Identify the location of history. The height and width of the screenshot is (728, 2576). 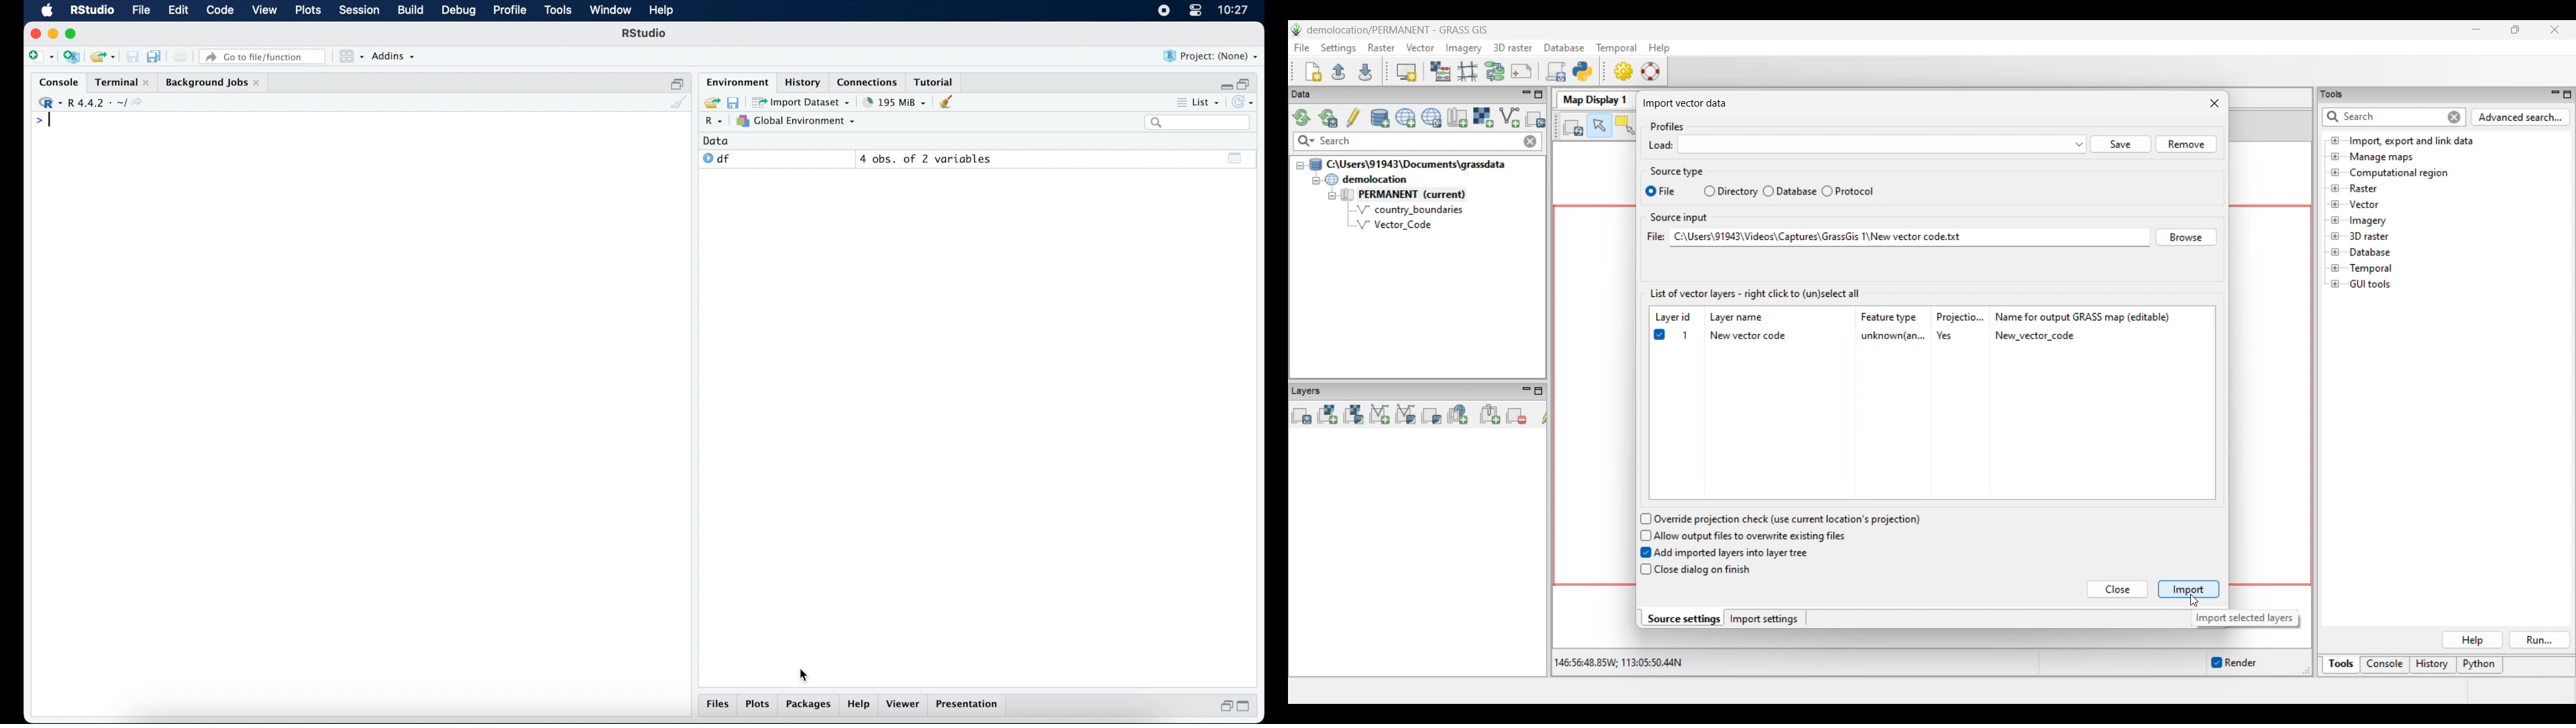
(802, 81).